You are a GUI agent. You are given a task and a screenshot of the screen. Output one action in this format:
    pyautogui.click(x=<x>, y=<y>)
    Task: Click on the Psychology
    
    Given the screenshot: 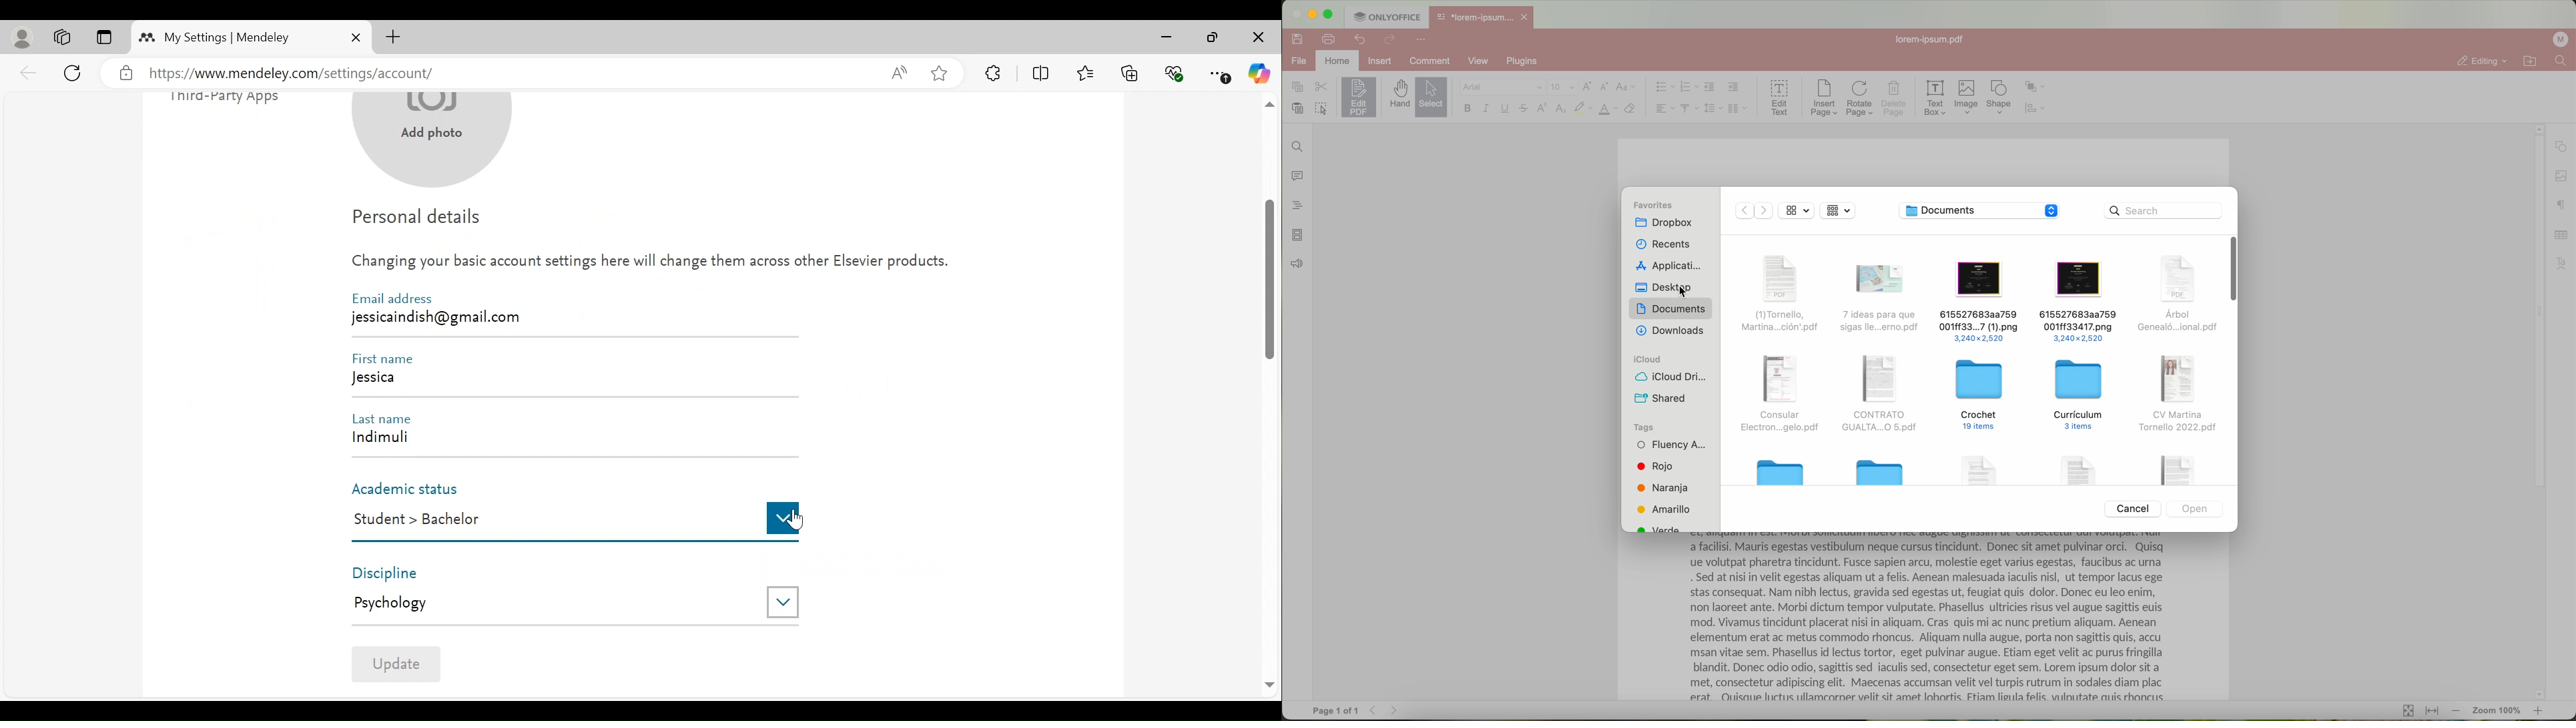 What is the action you would take?
    pyautogui.click(x=548, y=603)
    